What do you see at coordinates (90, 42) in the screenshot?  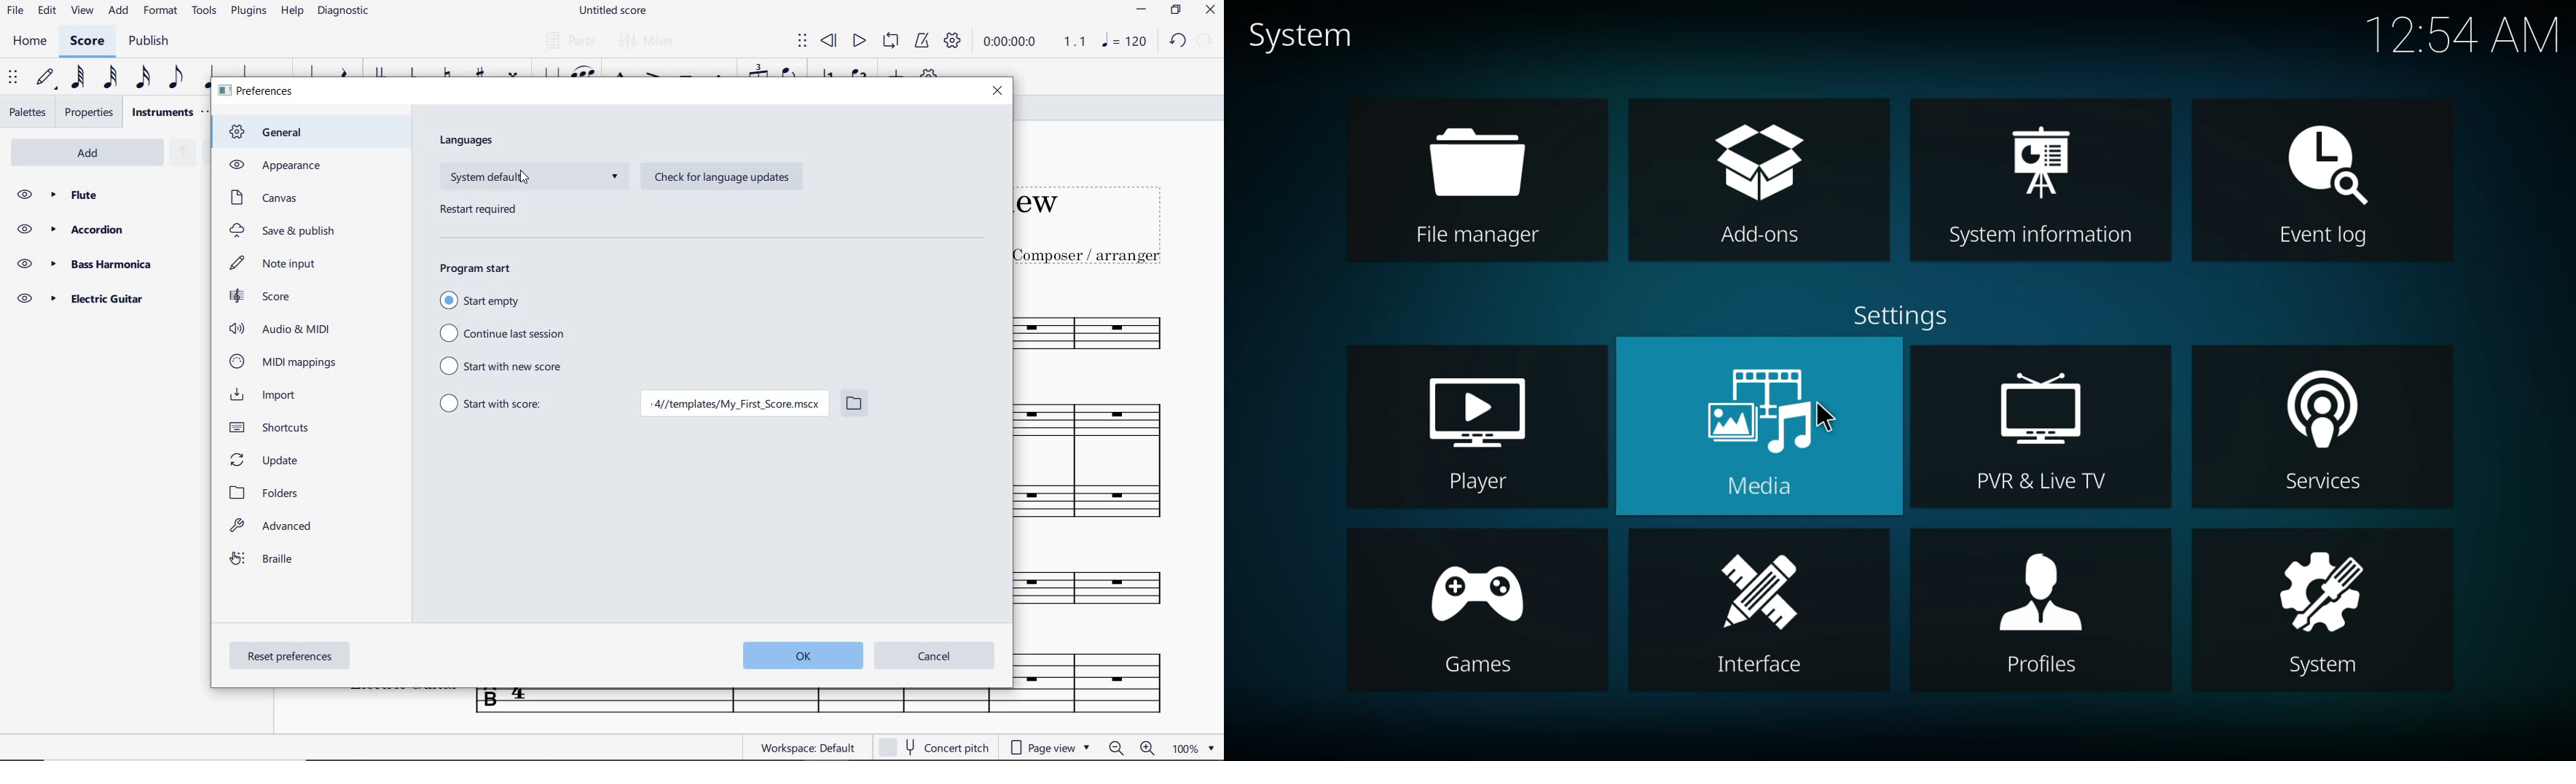 I see `score` at bounding box center [90, 42].